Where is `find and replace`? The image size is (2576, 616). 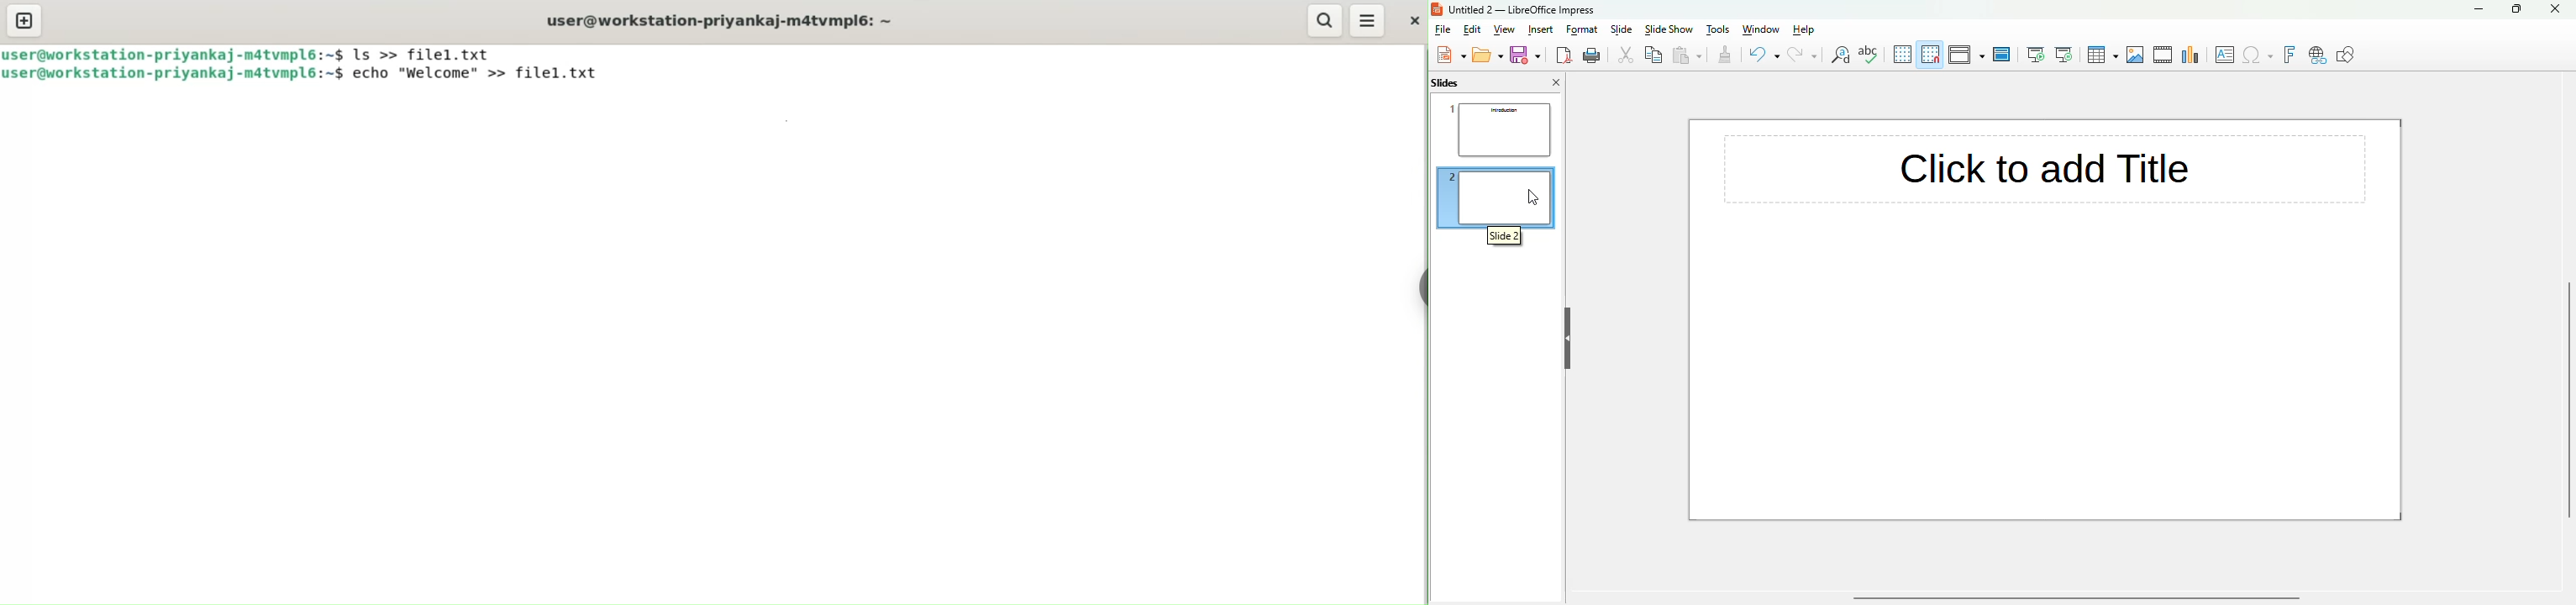
find and replace is located at coordinates (1841, 55).